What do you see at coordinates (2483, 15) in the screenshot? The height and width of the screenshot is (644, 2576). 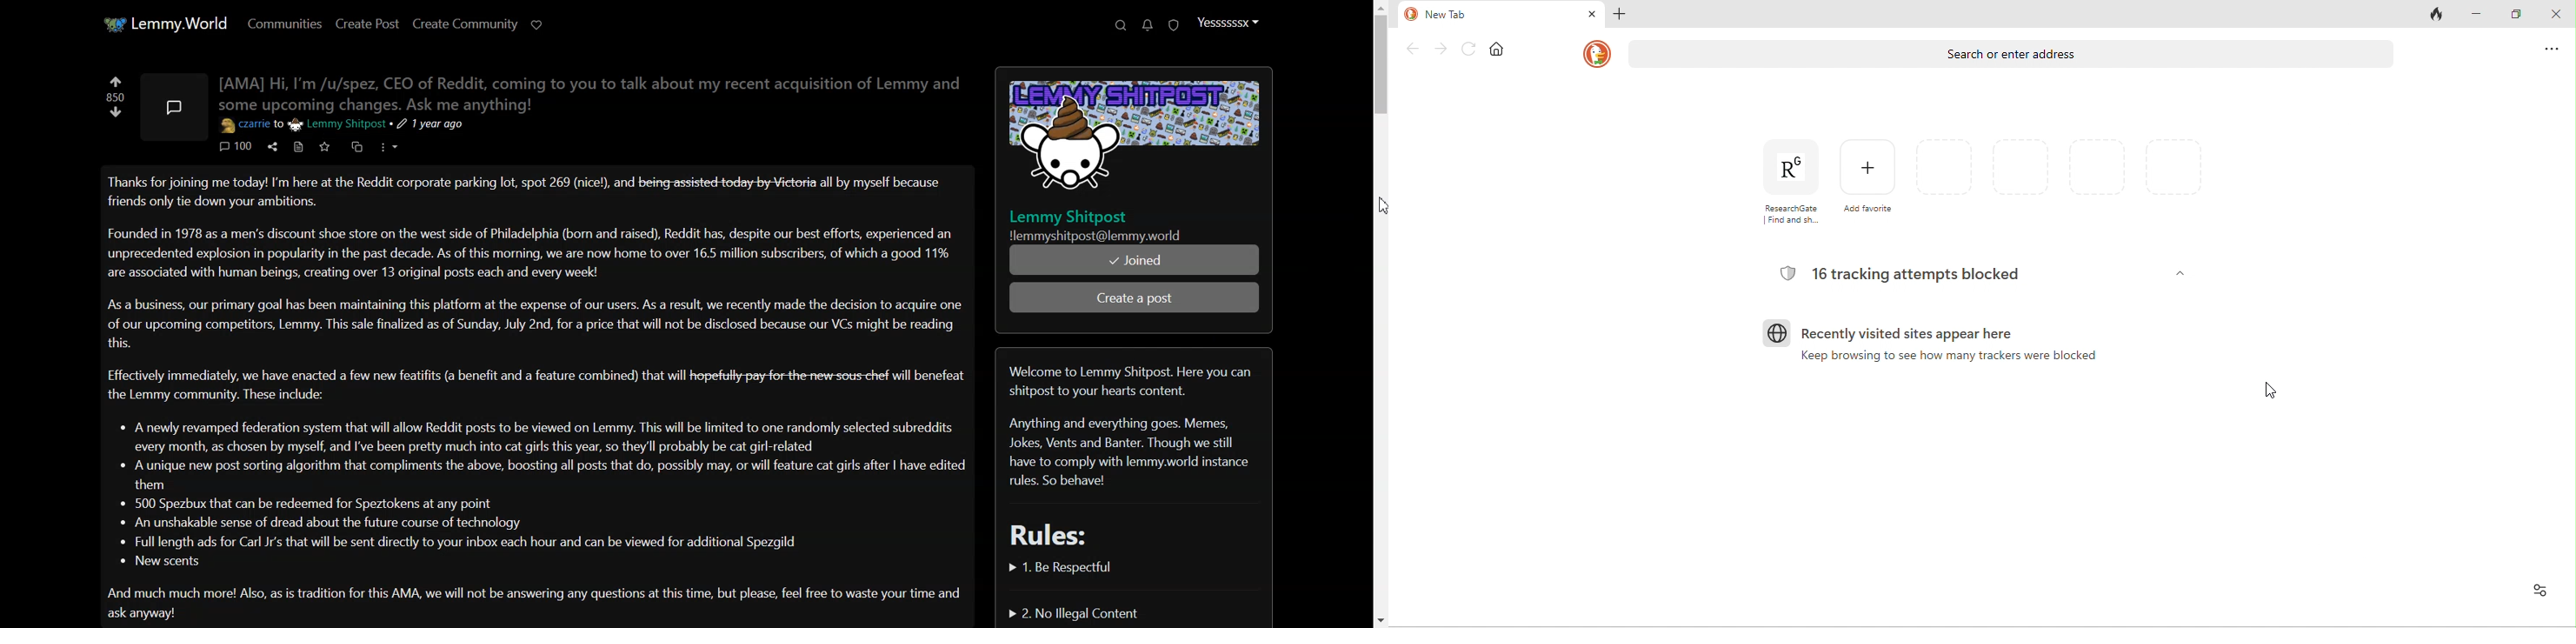 I see `minimize` at bounding box center [2483, 15].